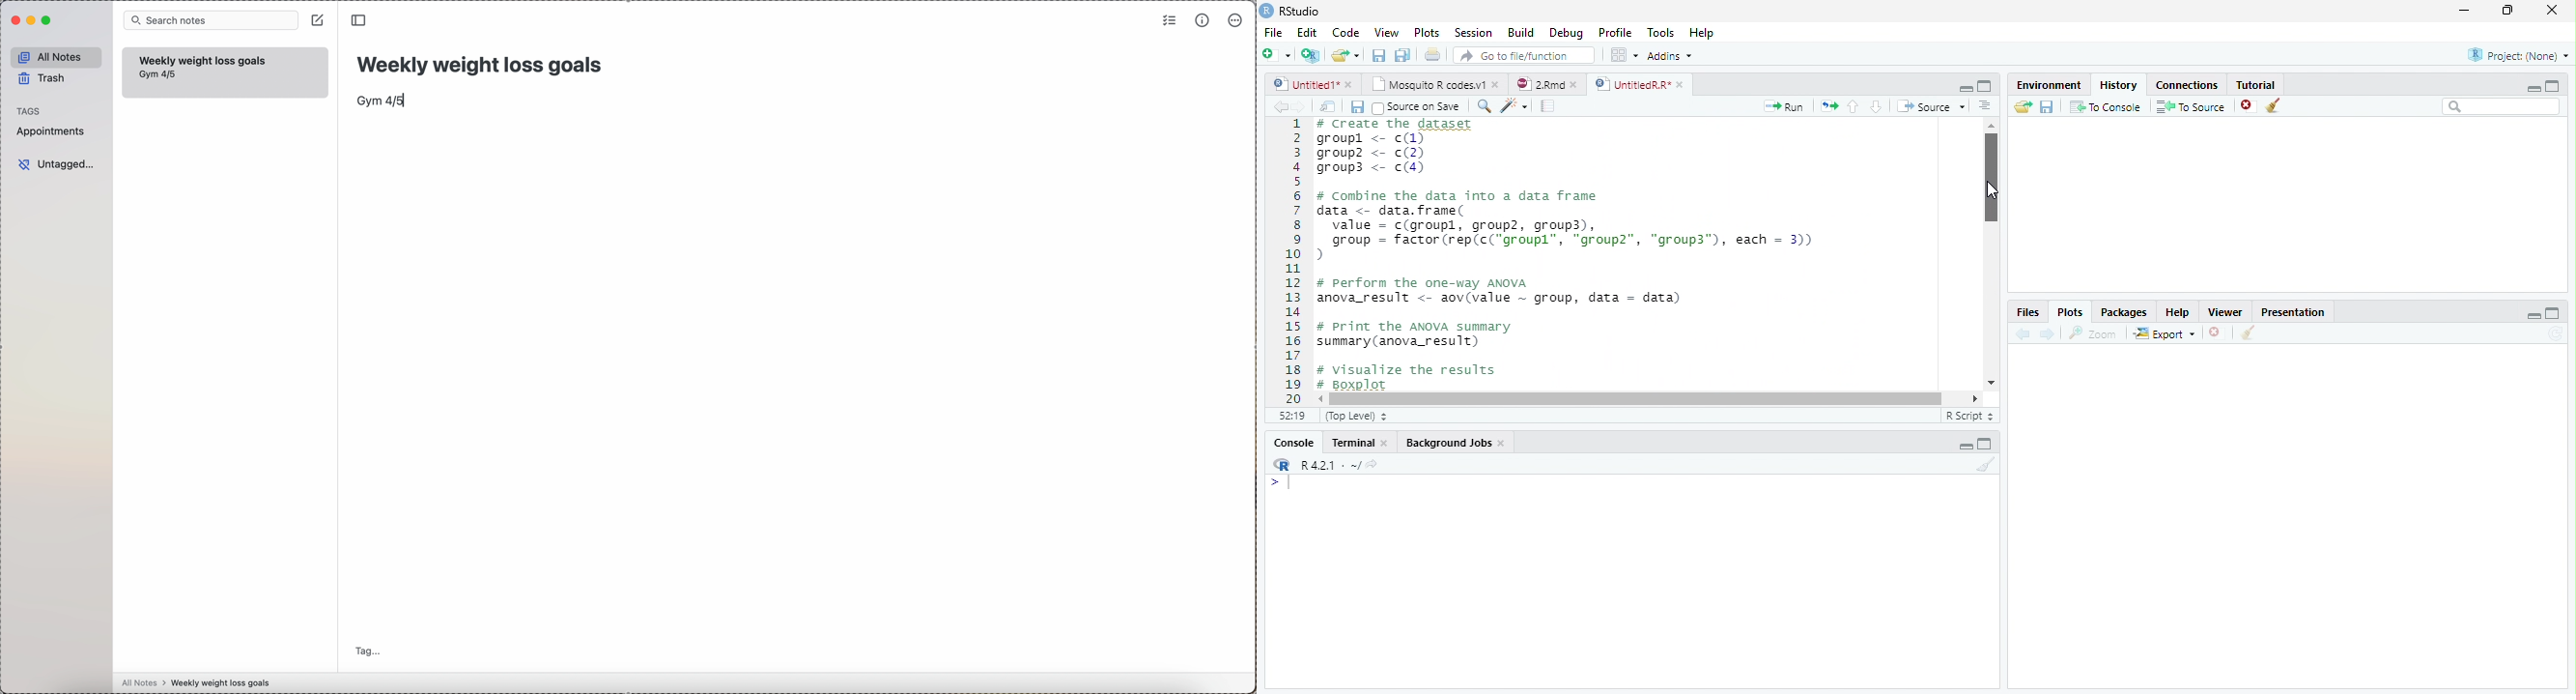 This screenshot has height=700, width=2576. Describe the element at coordinates (1474, 33) in the screenshot. I see `Session` at that location.